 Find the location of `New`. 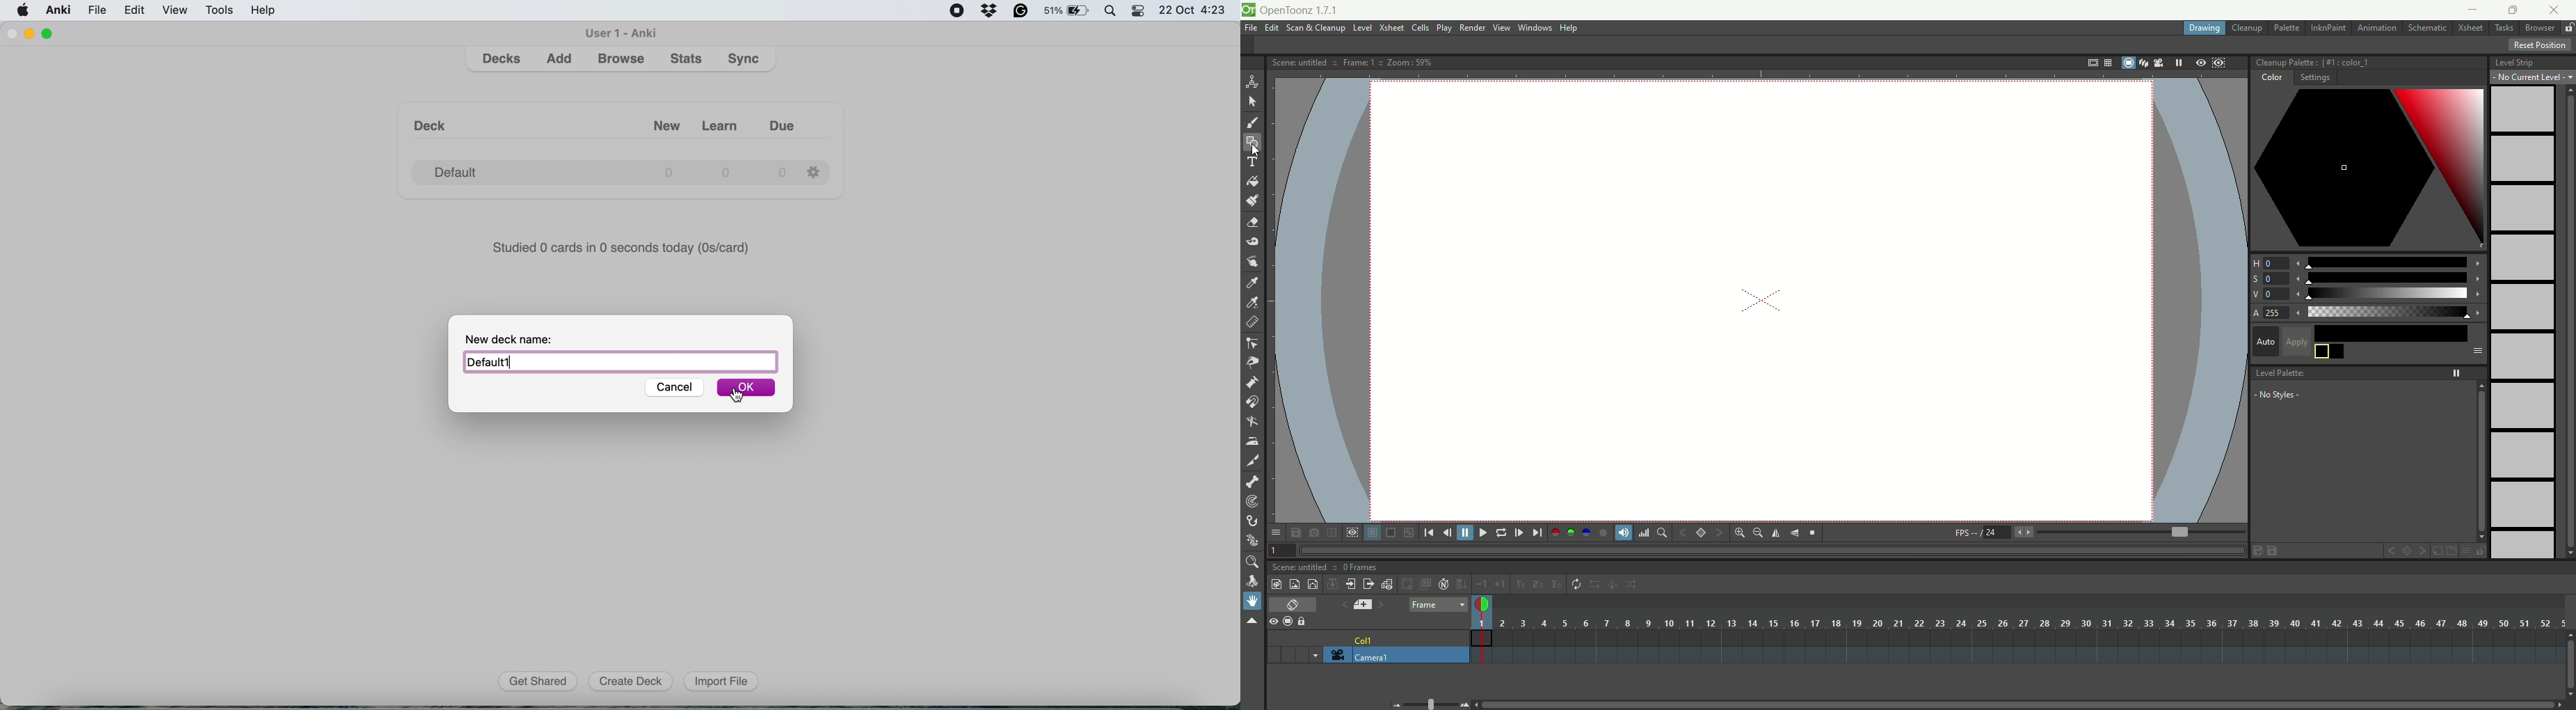

New is located at coordinates (655, 121).